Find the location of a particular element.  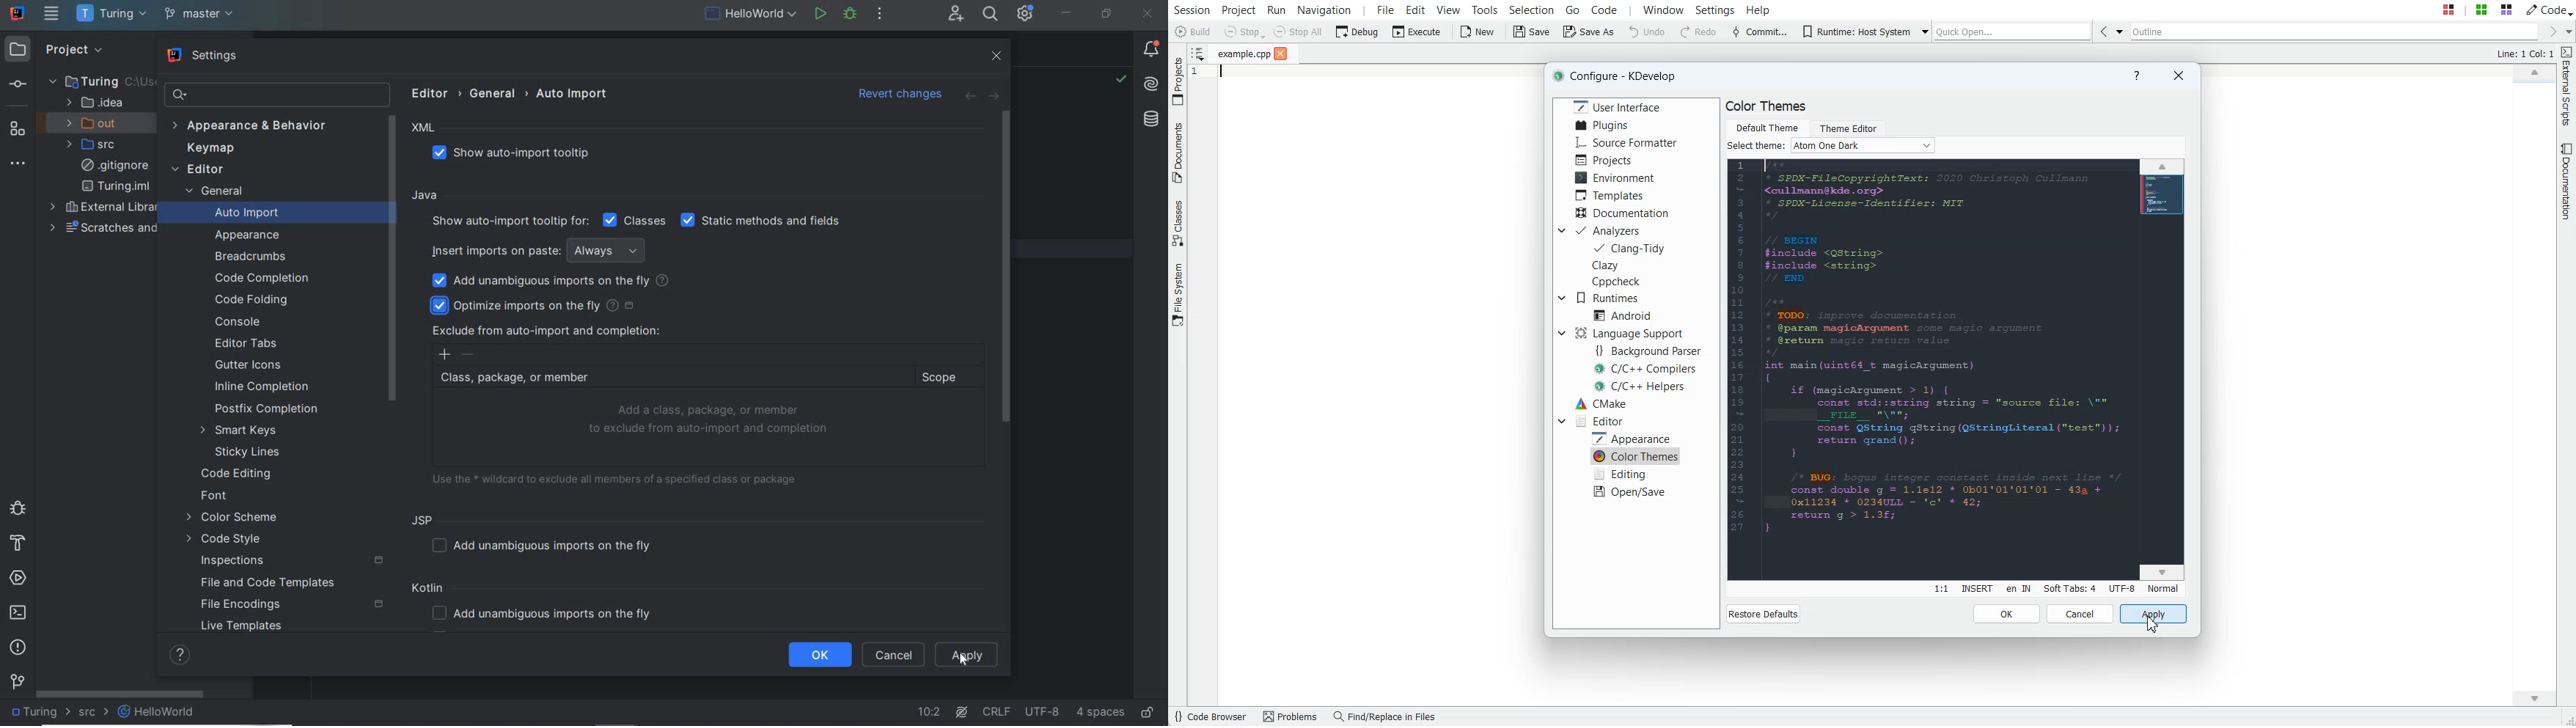

Go Back is located at coordinates (2101, 31).